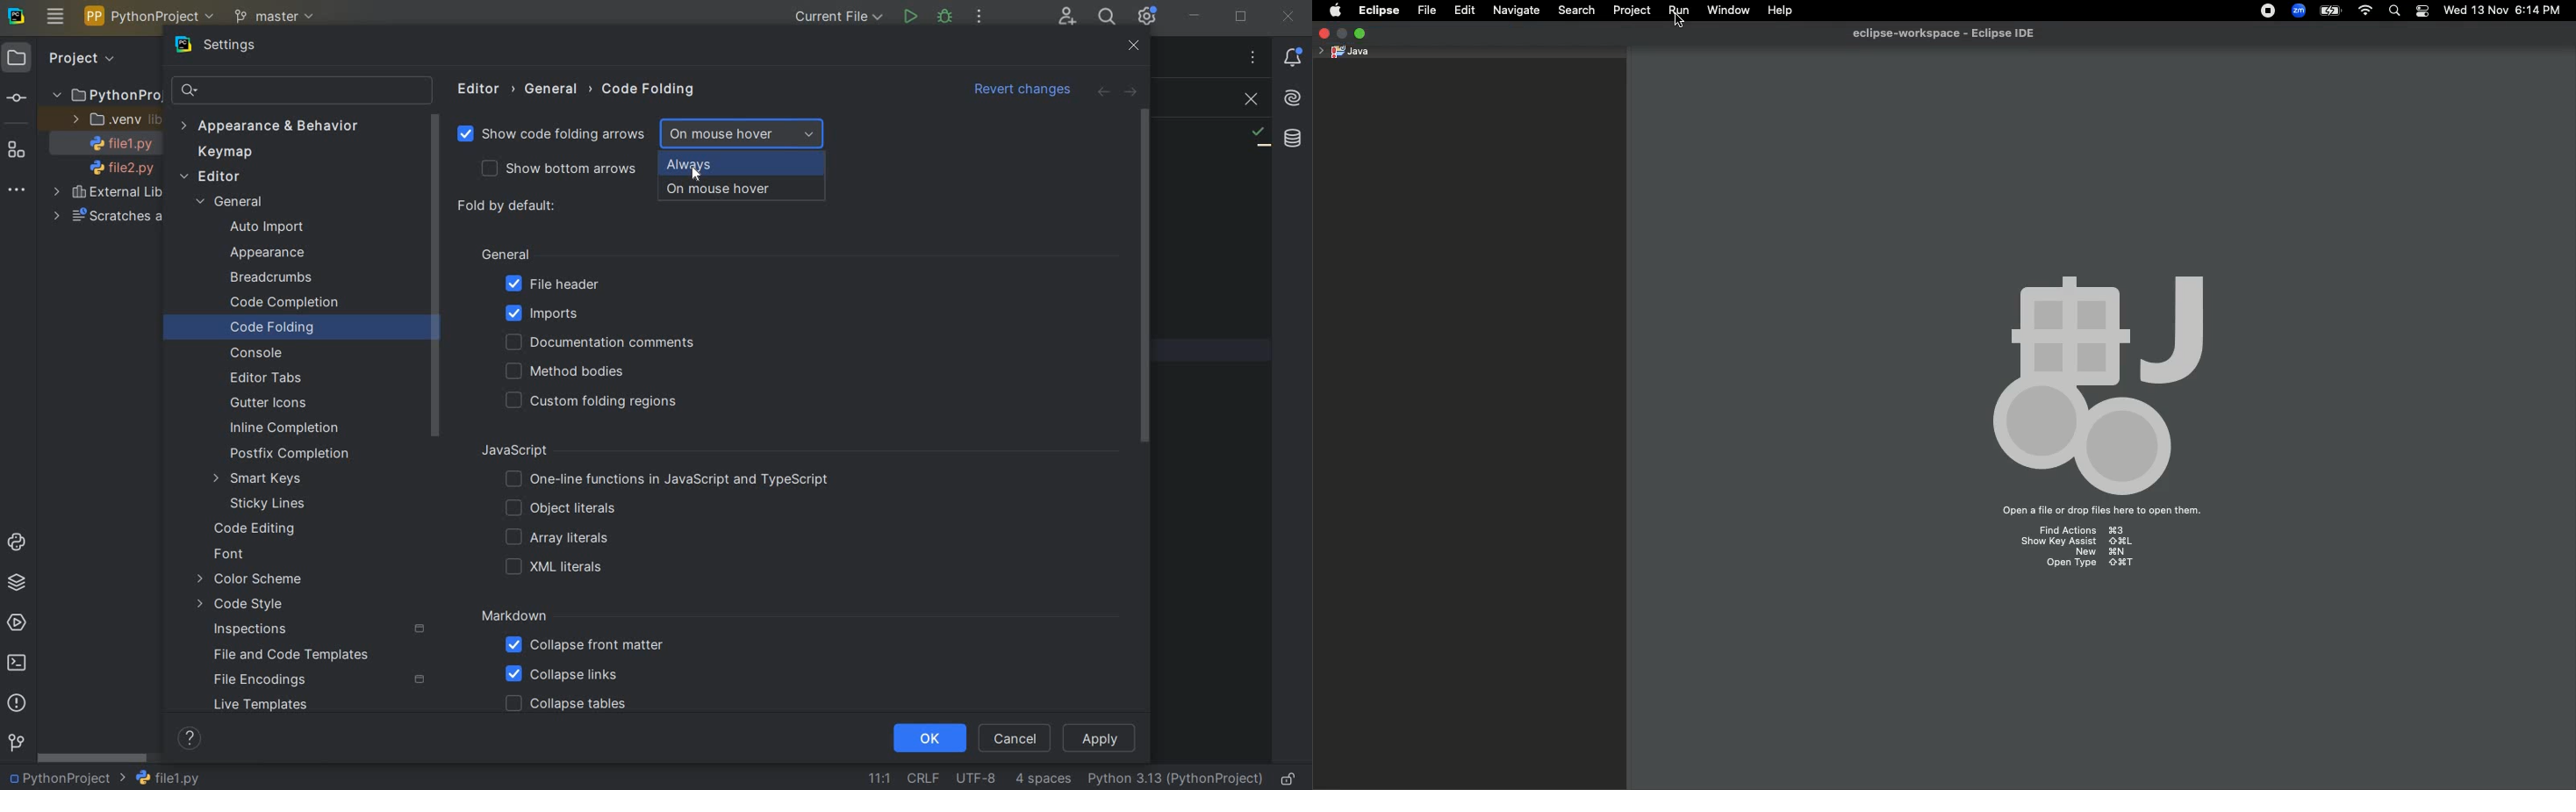  Describe the element at coordinates (56, 17) in the screenshot. I see `MAIN MENU` at that location.